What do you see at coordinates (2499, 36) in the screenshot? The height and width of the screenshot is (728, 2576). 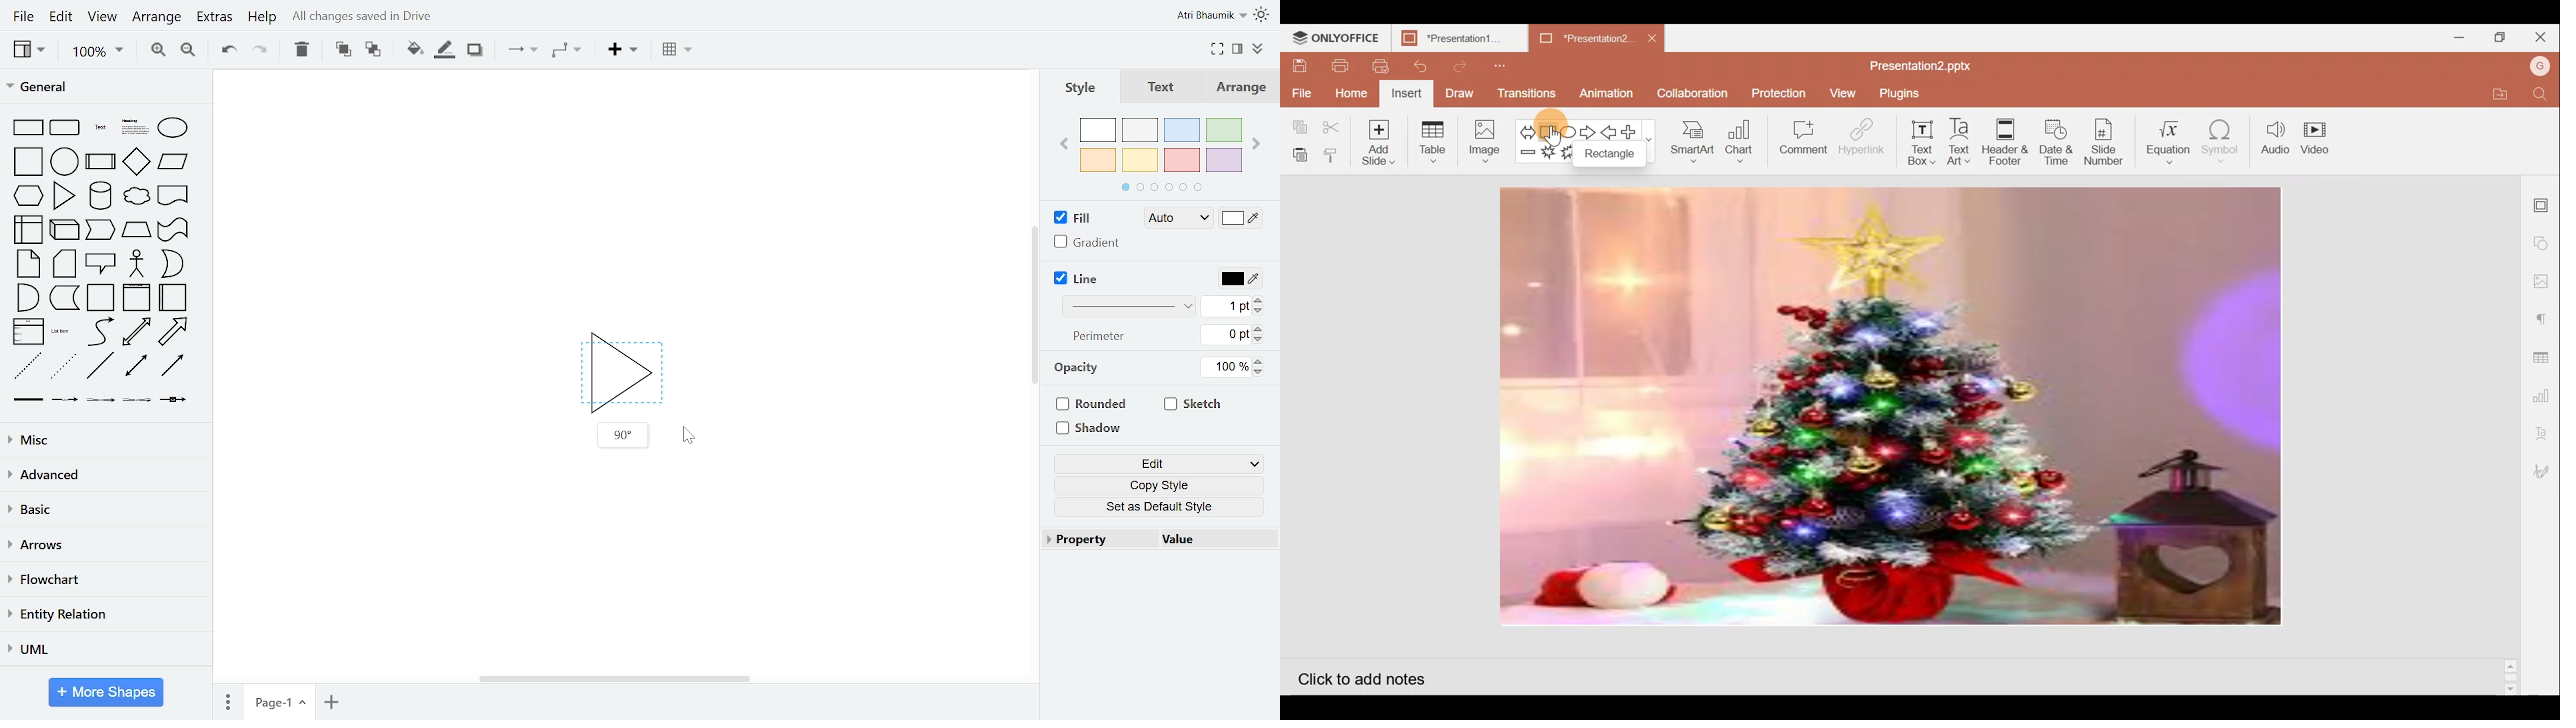 I see `Maximize` at bounding box center [2499, 36].